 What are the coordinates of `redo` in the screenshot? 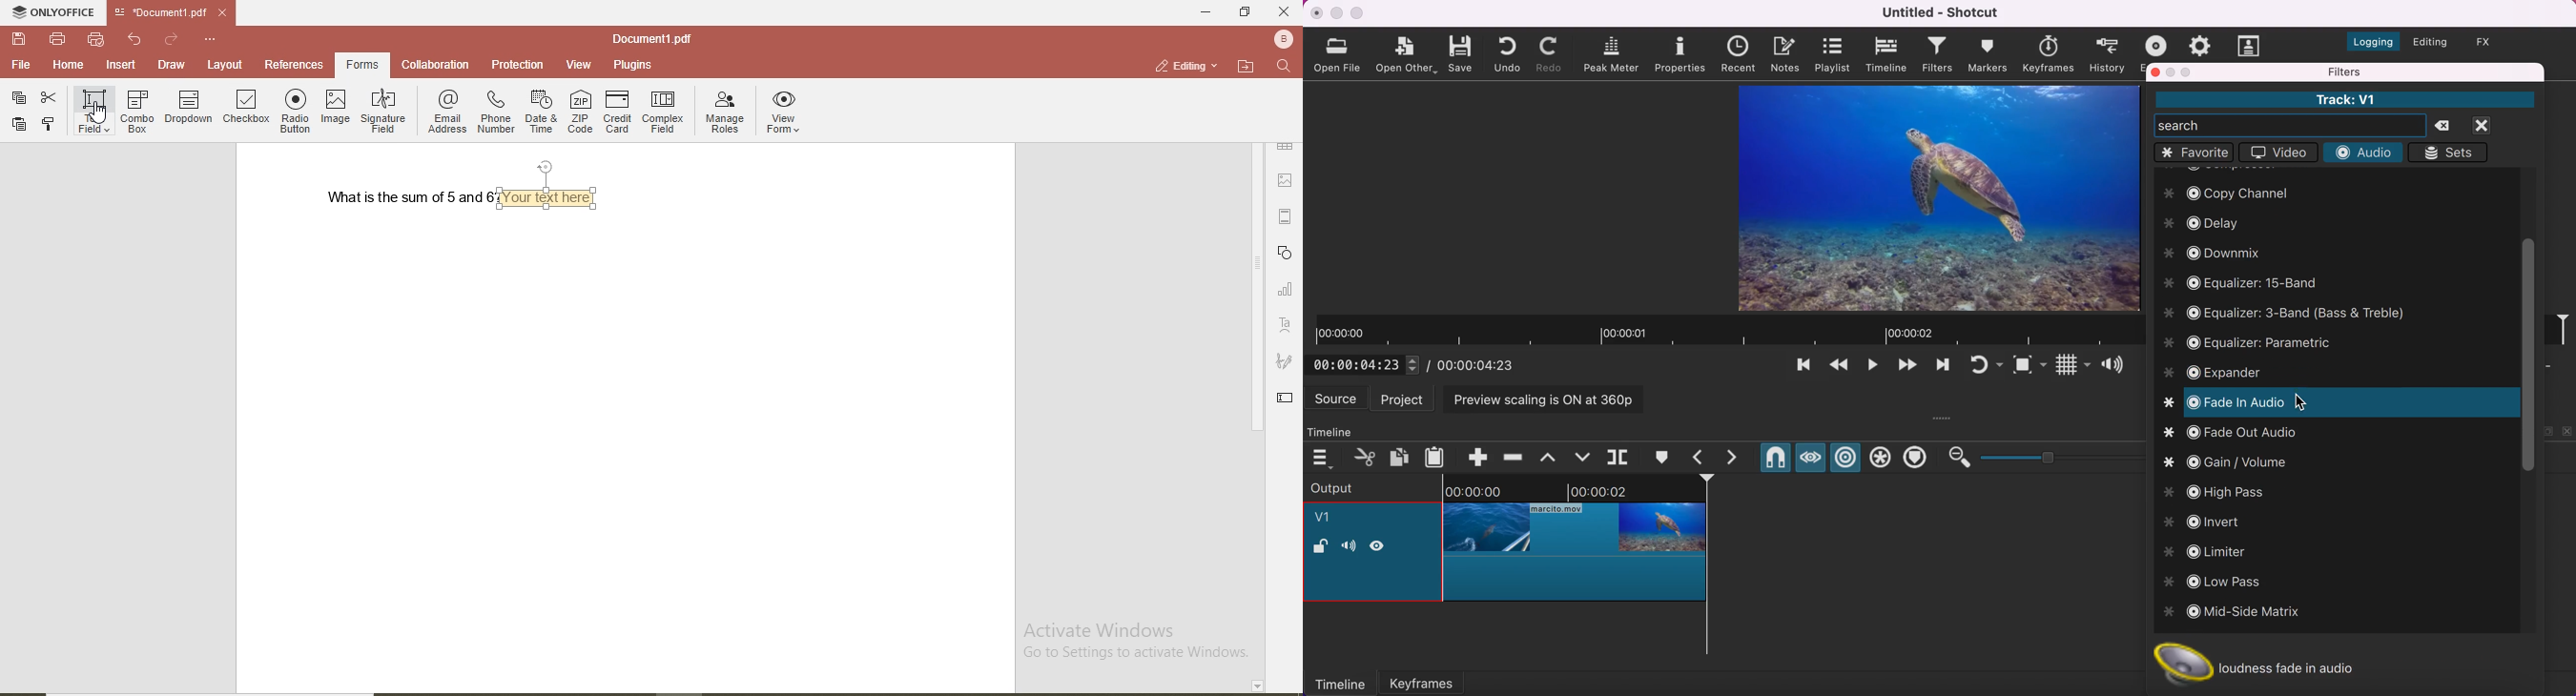 It's located at (1552, 54).